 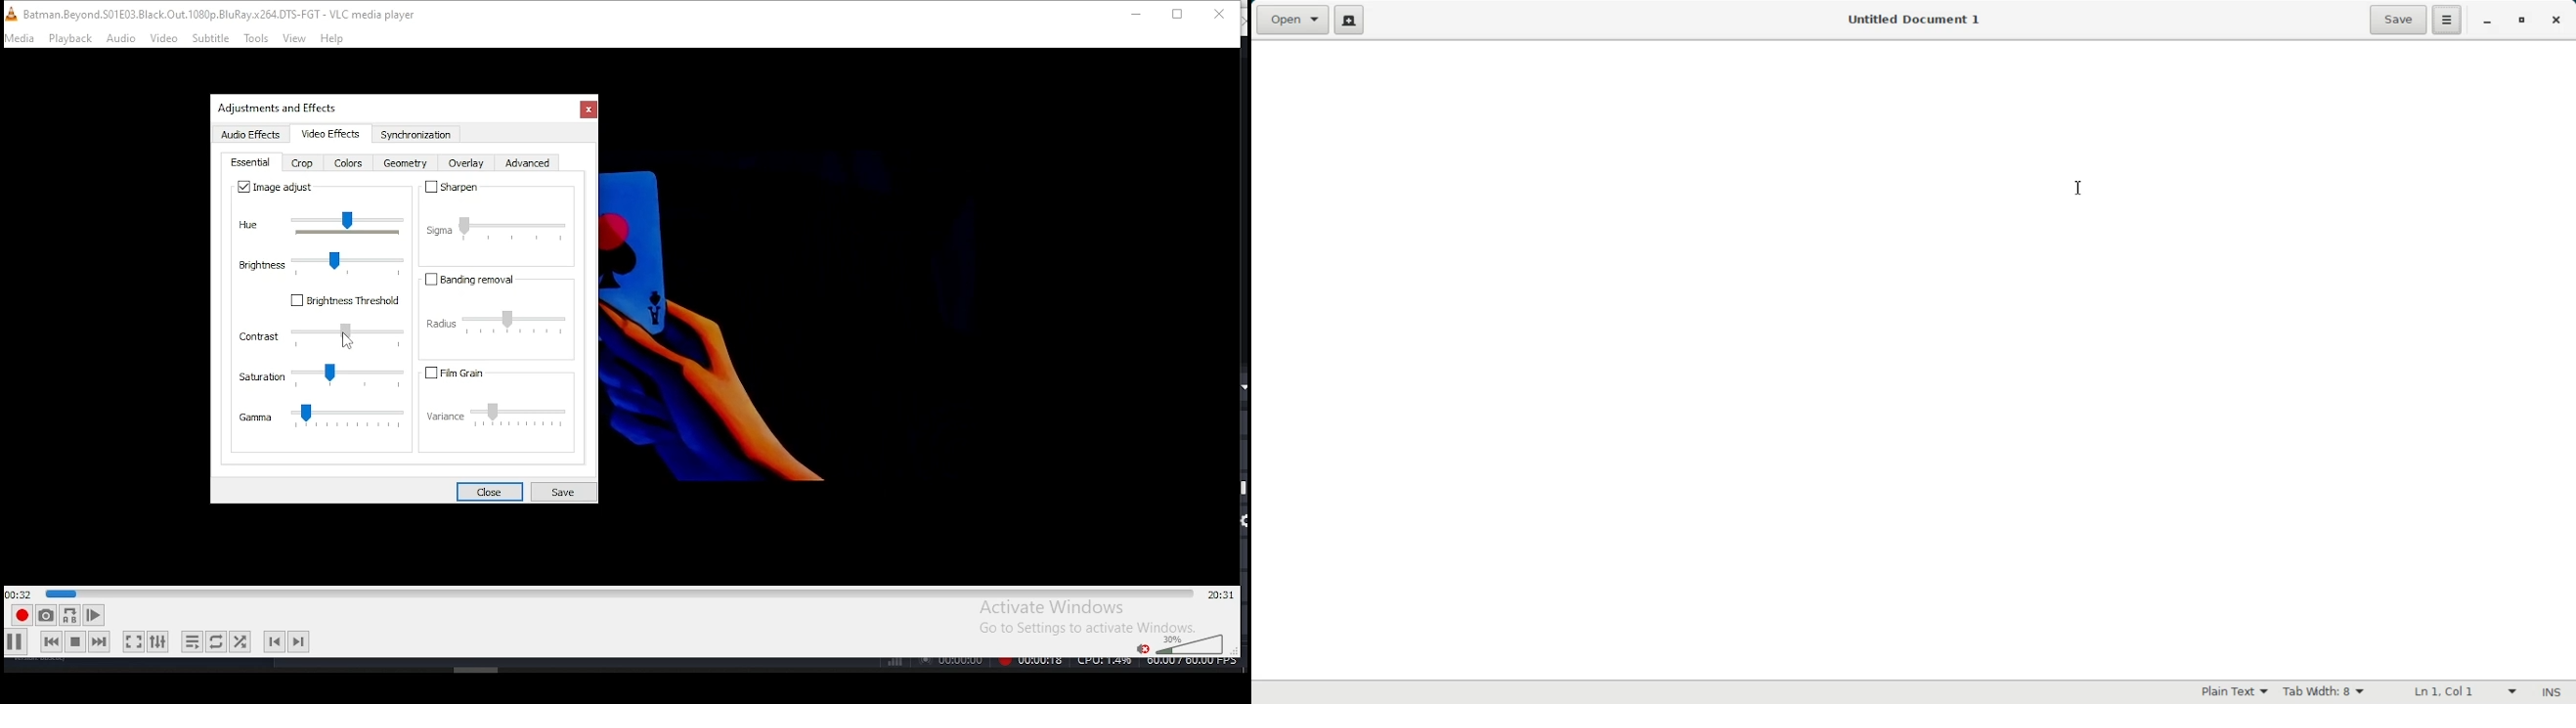 What do you see at coordinates (502, 322) in the screenshot?
I see `radius settings slider` at bounding box center [502, 322].